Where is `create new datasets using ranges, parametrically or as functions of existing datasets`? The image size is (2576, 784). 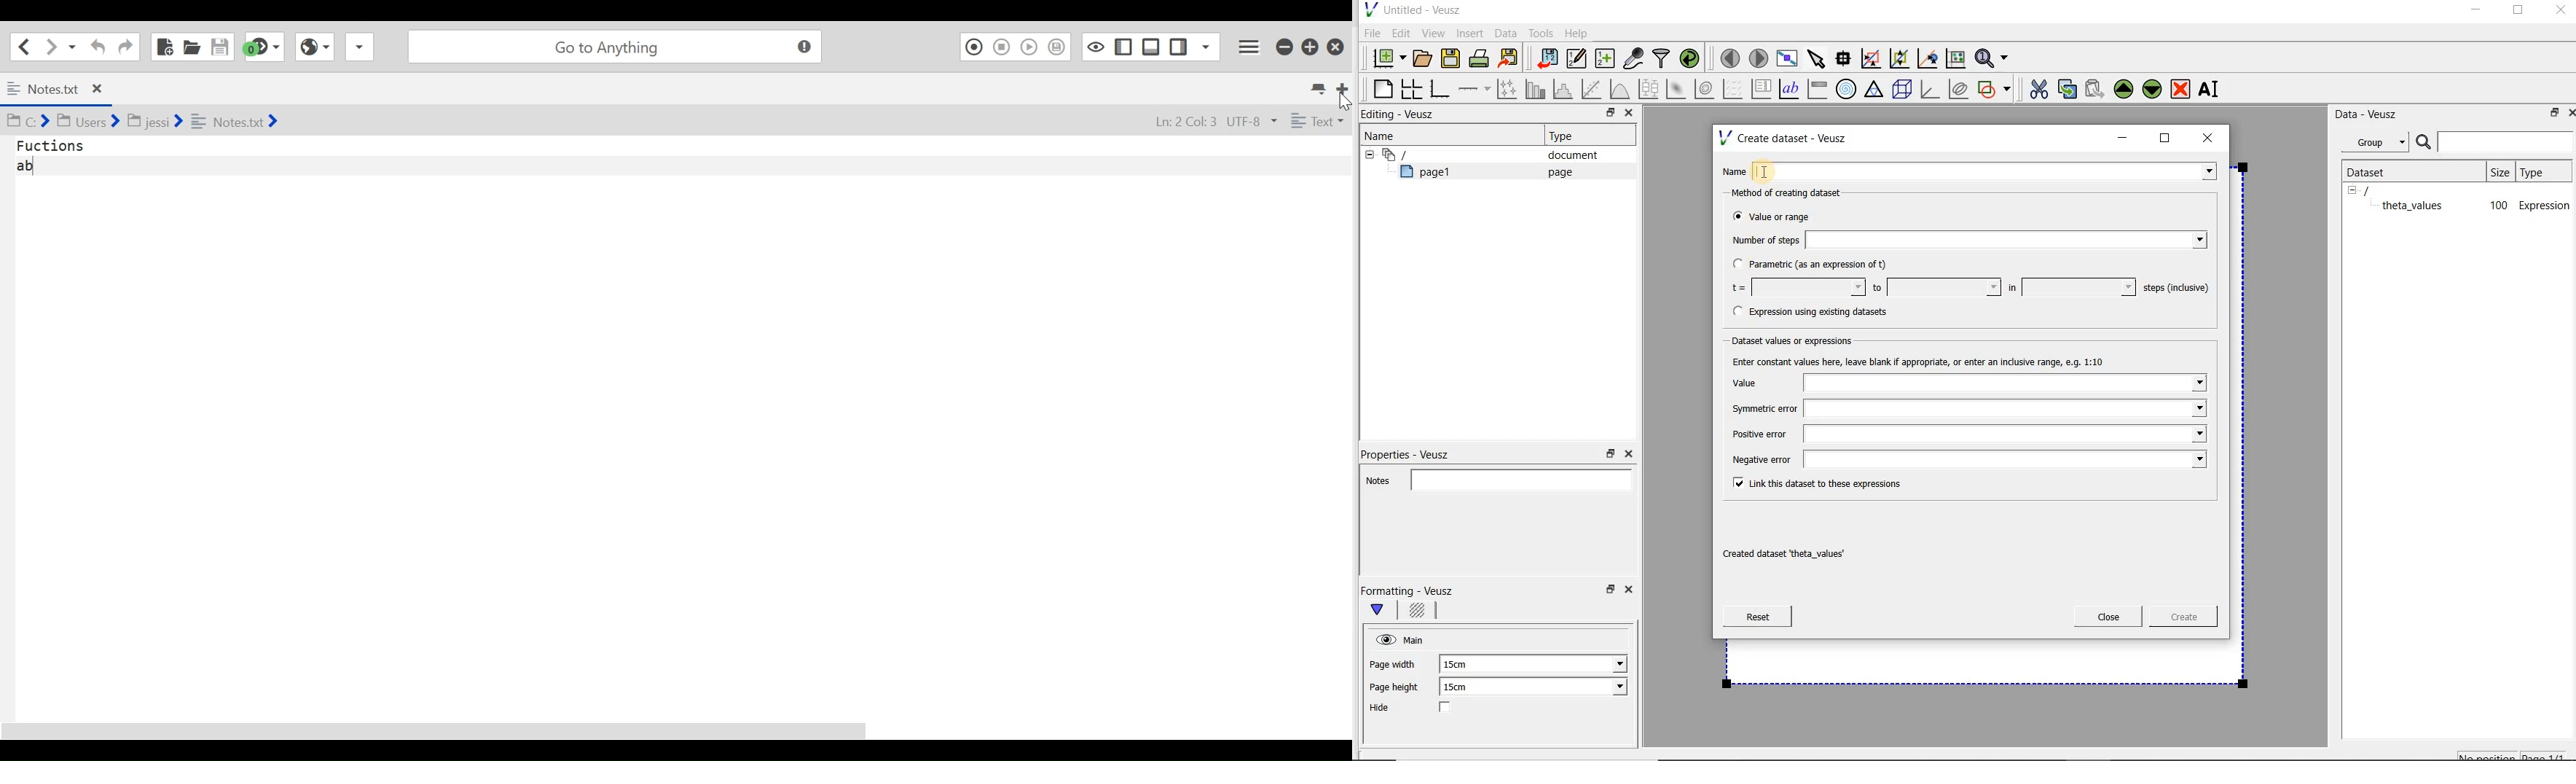 create new datasets using ranges, parametrically or as functions of existing datasets is located at coordinates (1606, 59).